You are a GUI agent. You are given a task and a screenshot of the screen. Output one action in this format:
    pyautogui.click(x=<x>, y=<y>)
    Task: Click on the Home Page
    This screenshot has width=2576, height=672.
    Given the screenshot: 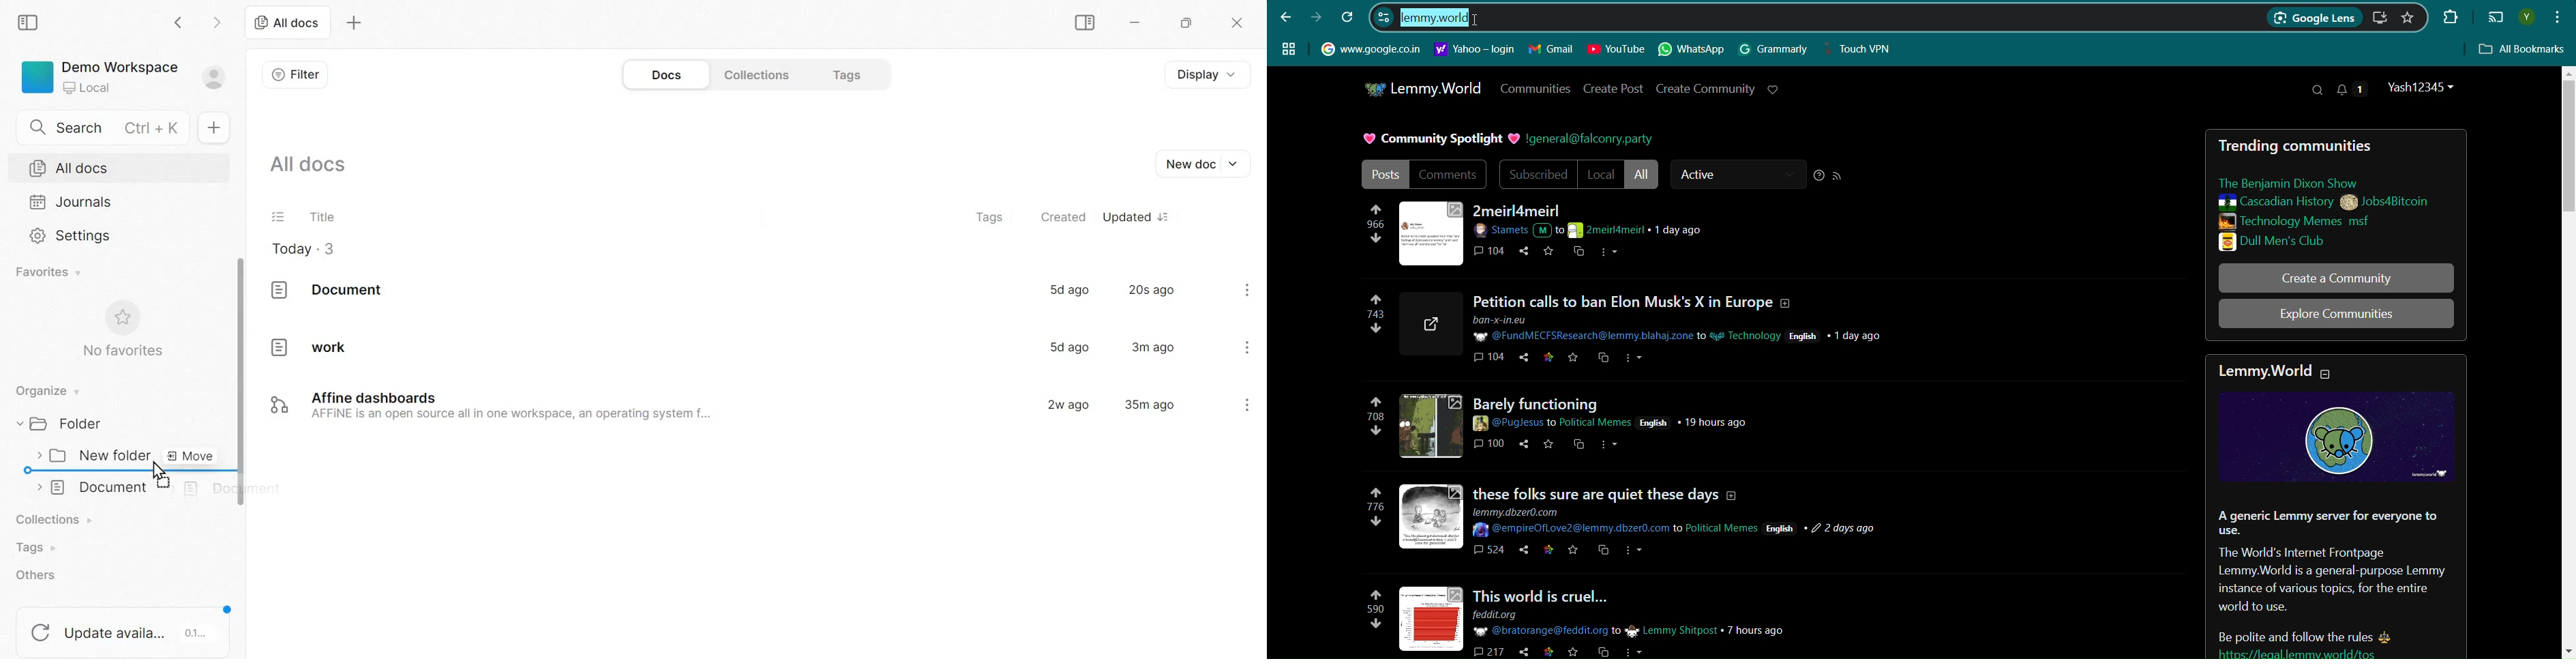 What is the action you would take?
    pyautogui.click(x=1422, y=89)
    